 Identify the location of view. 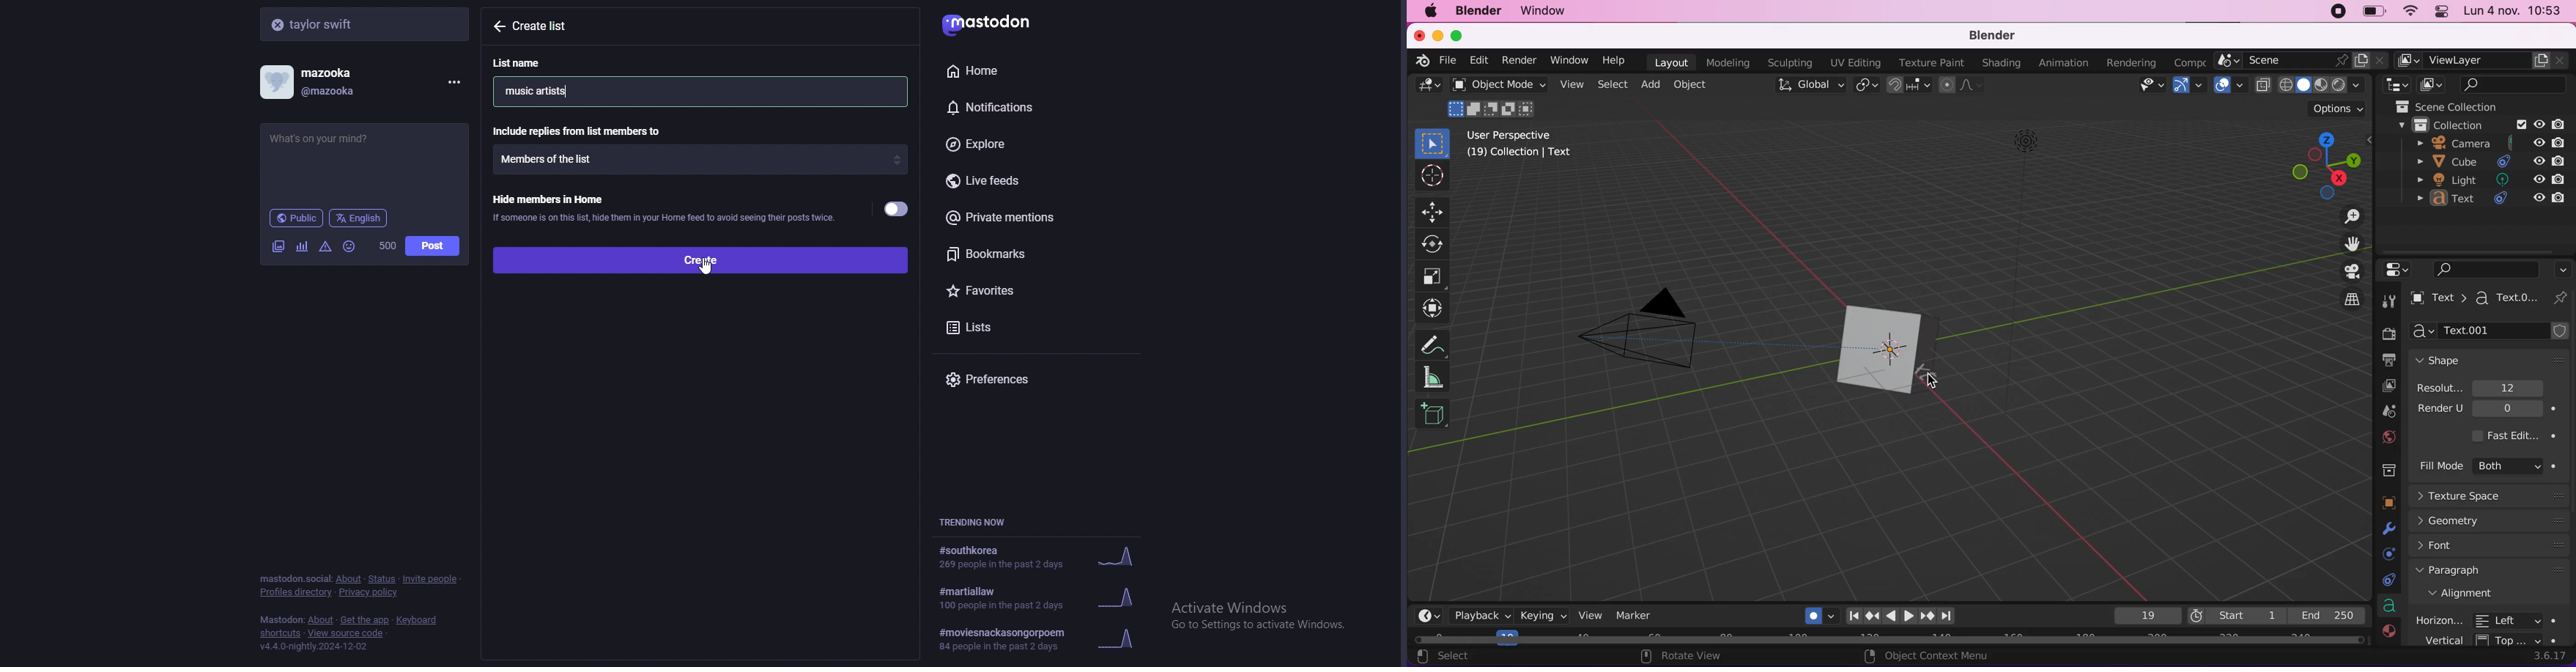
(1575, 87).